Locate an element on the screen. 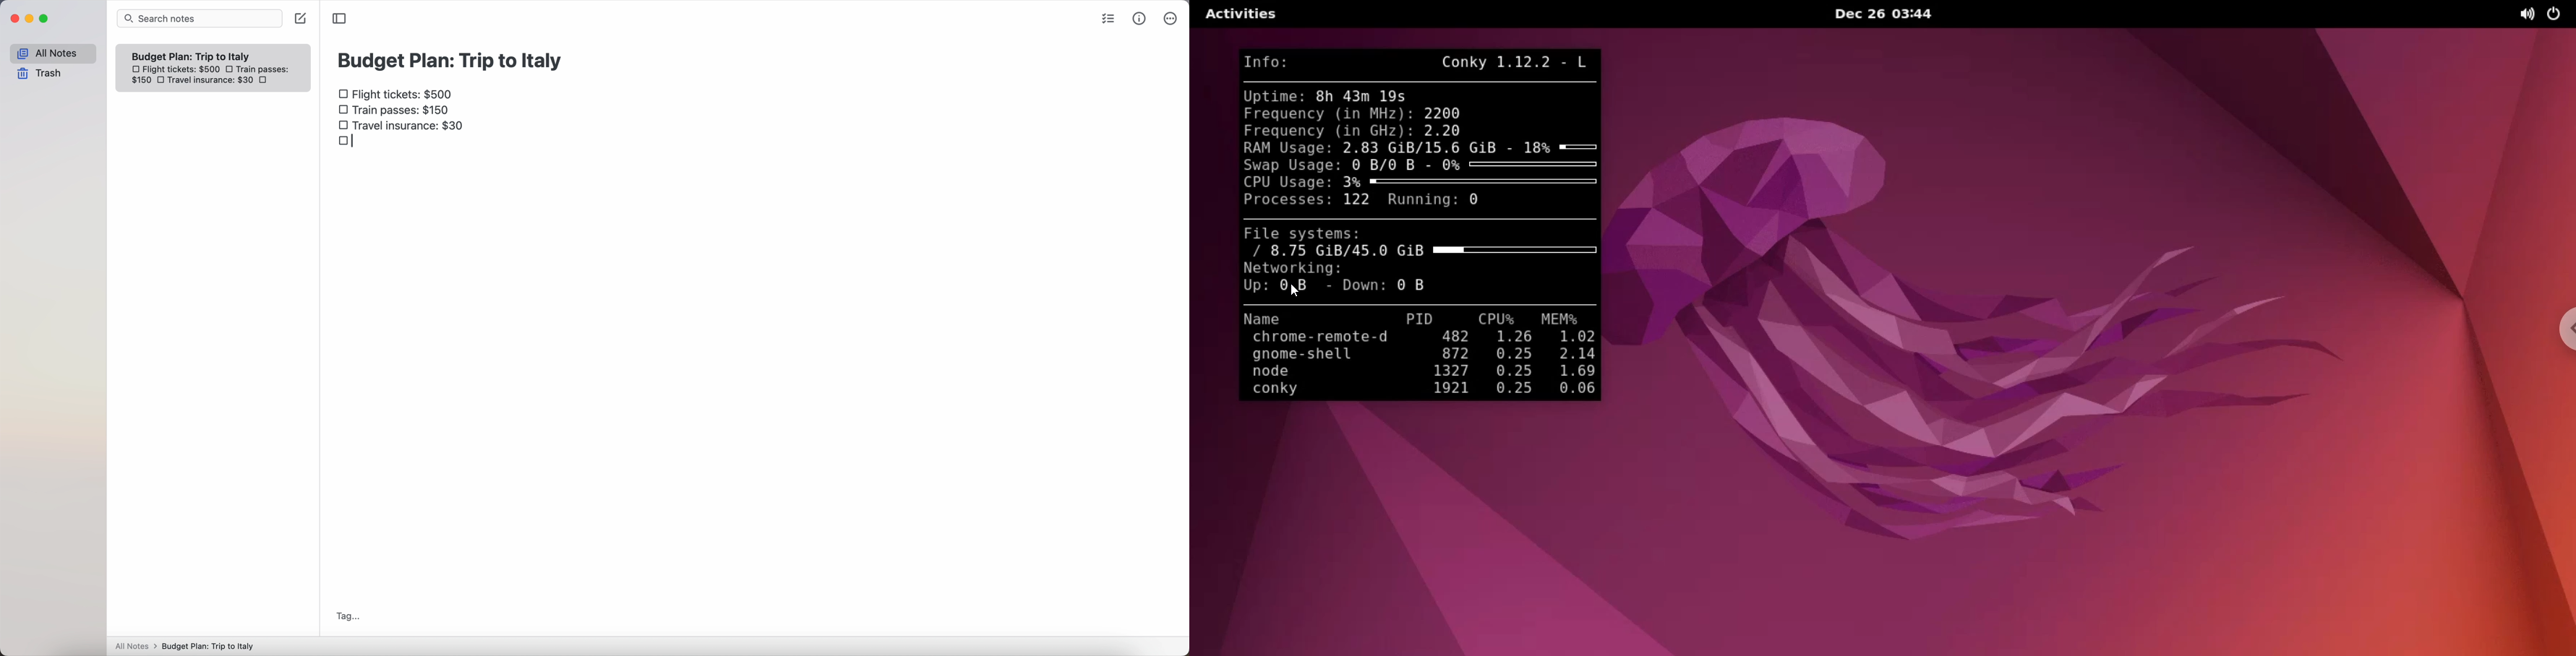 The width and height of the screenshot is (2576, 672). tag is located at coordinates (348, 616).